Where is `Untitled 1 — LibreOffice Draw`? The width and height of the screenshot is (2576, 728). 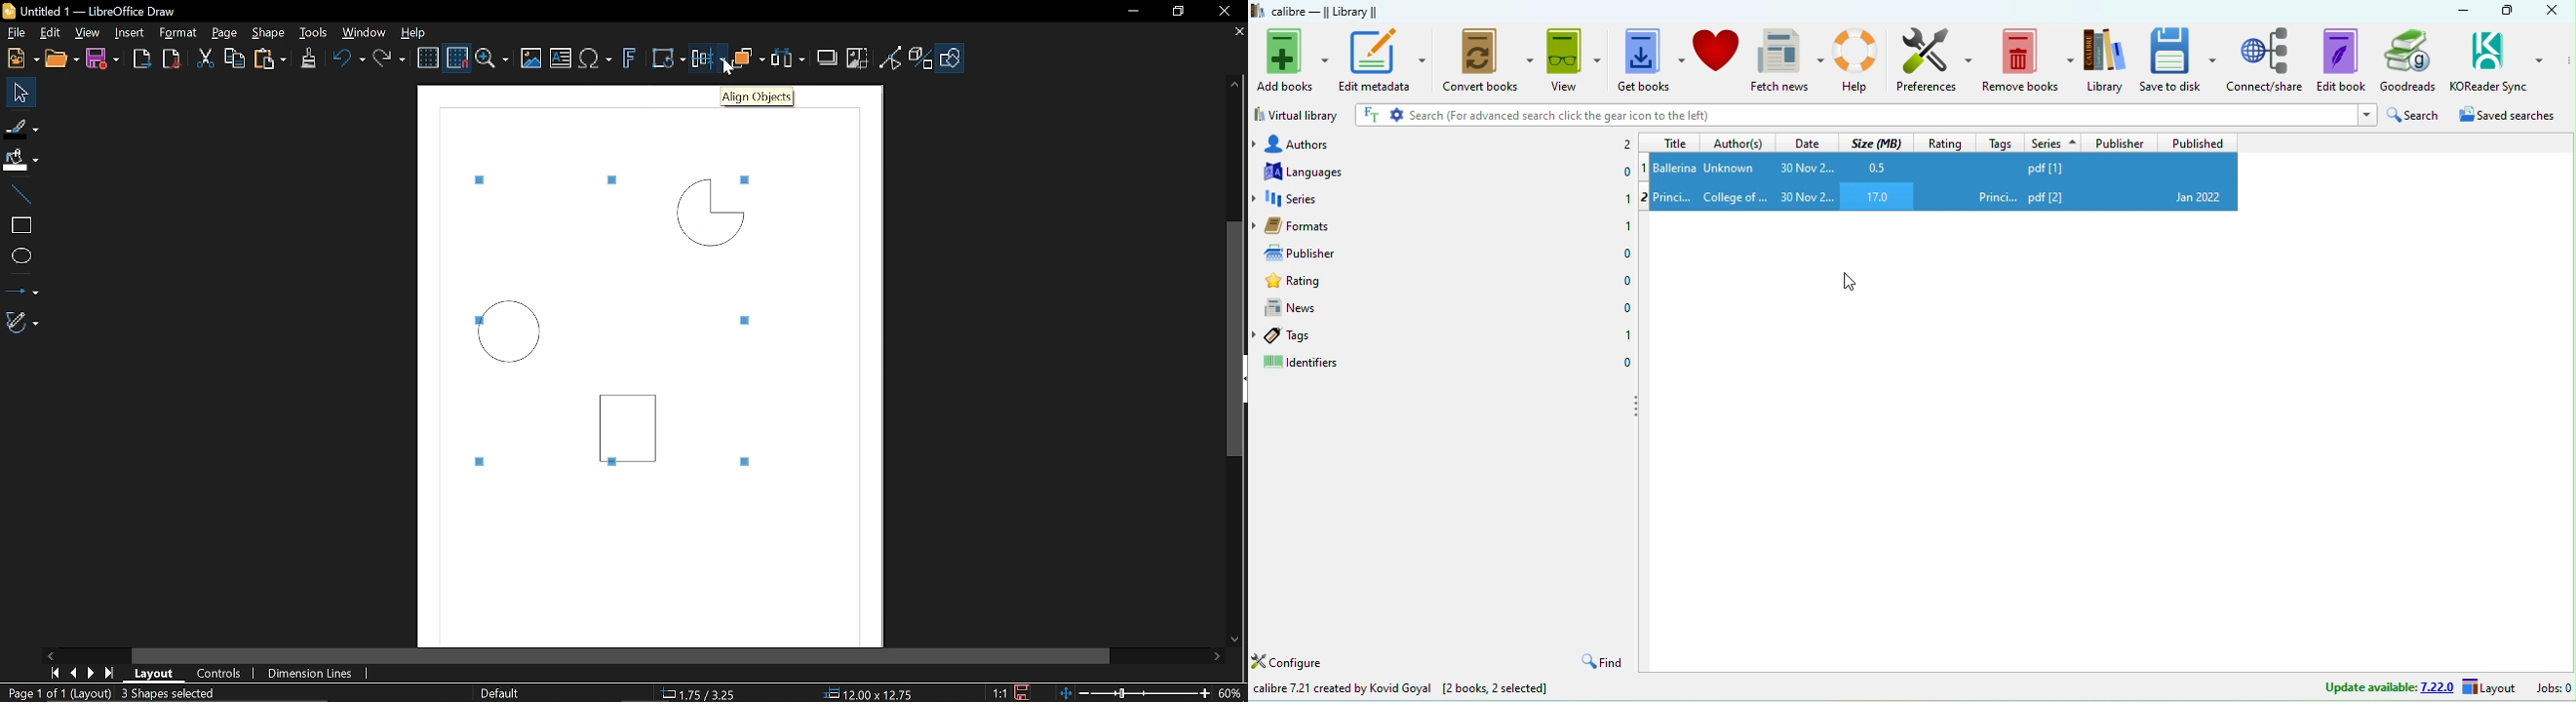 Untitled 1 — LibreOffice Draw is located at coordinates (108, 11).